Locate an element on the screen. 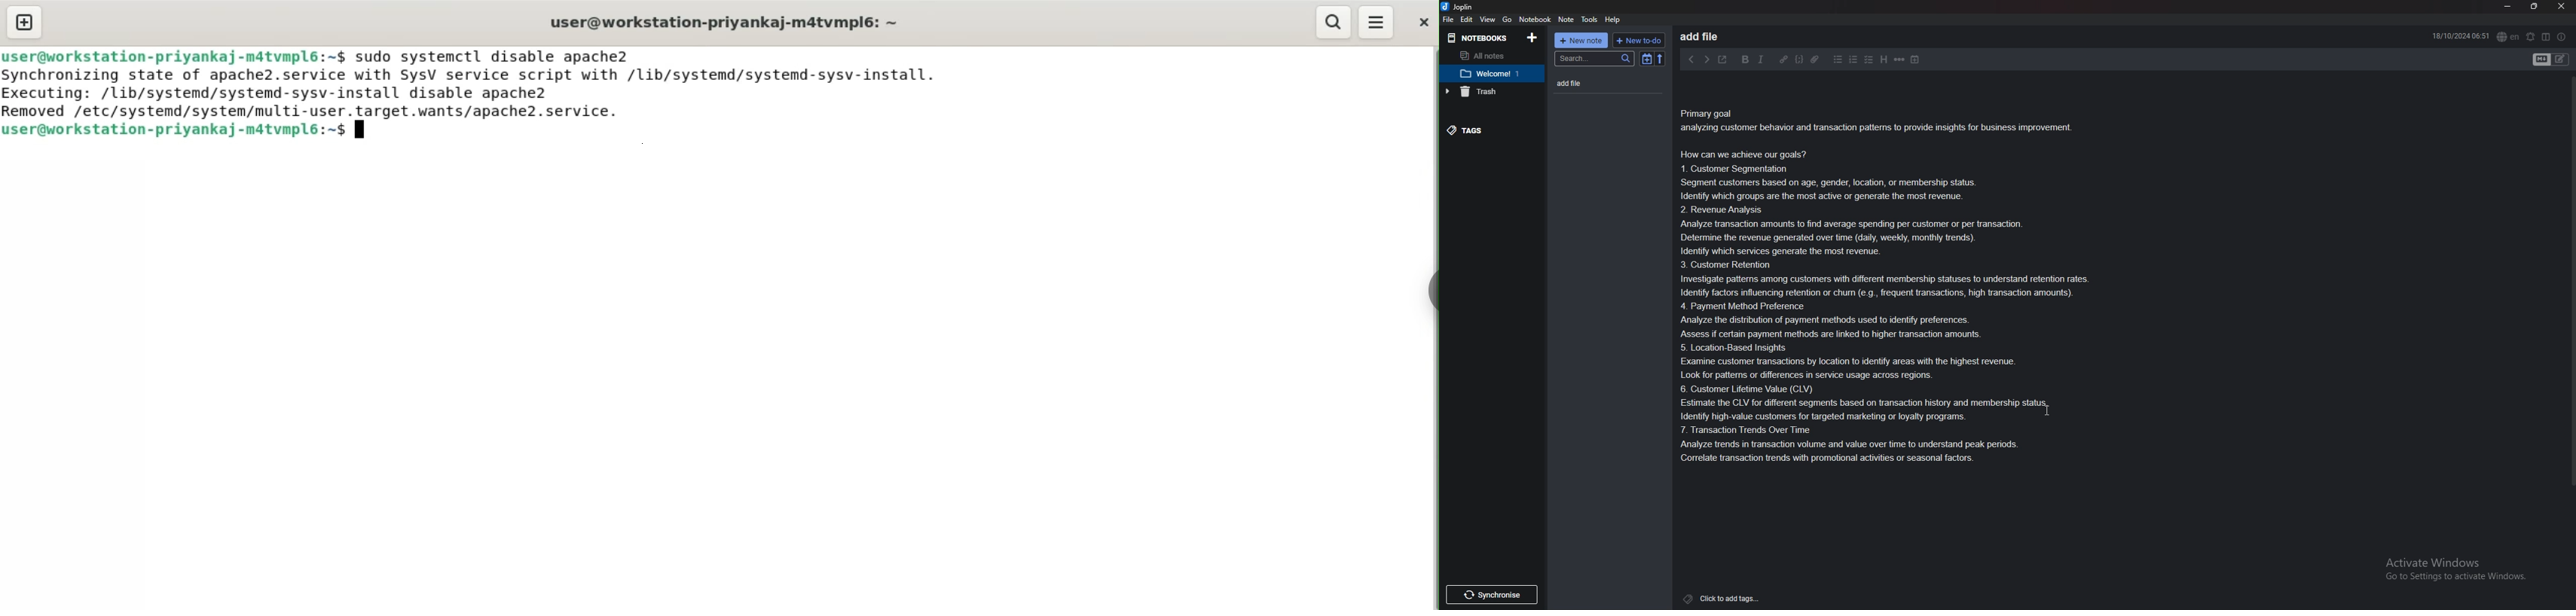  Italic is located at coordinates (1759, 59).